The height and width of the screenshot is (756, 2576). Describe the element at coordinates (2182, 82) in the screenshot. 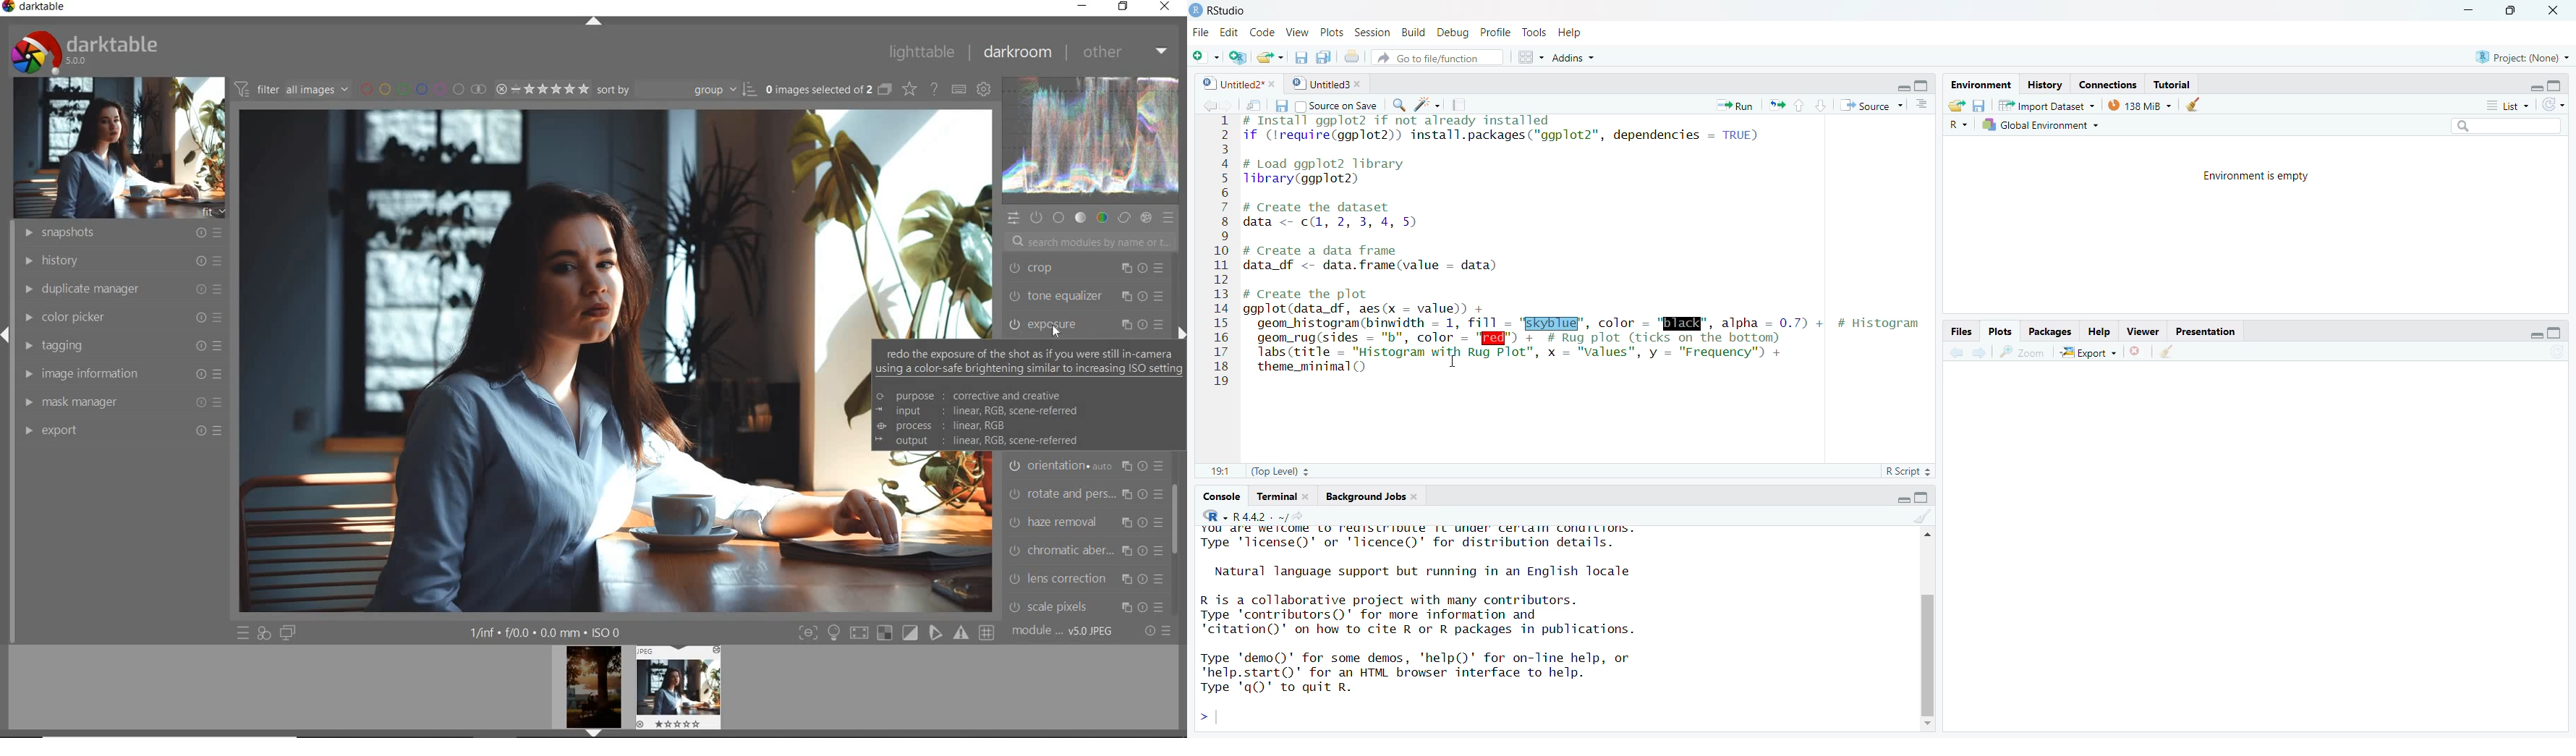

I see `; Tutorial` at that location.